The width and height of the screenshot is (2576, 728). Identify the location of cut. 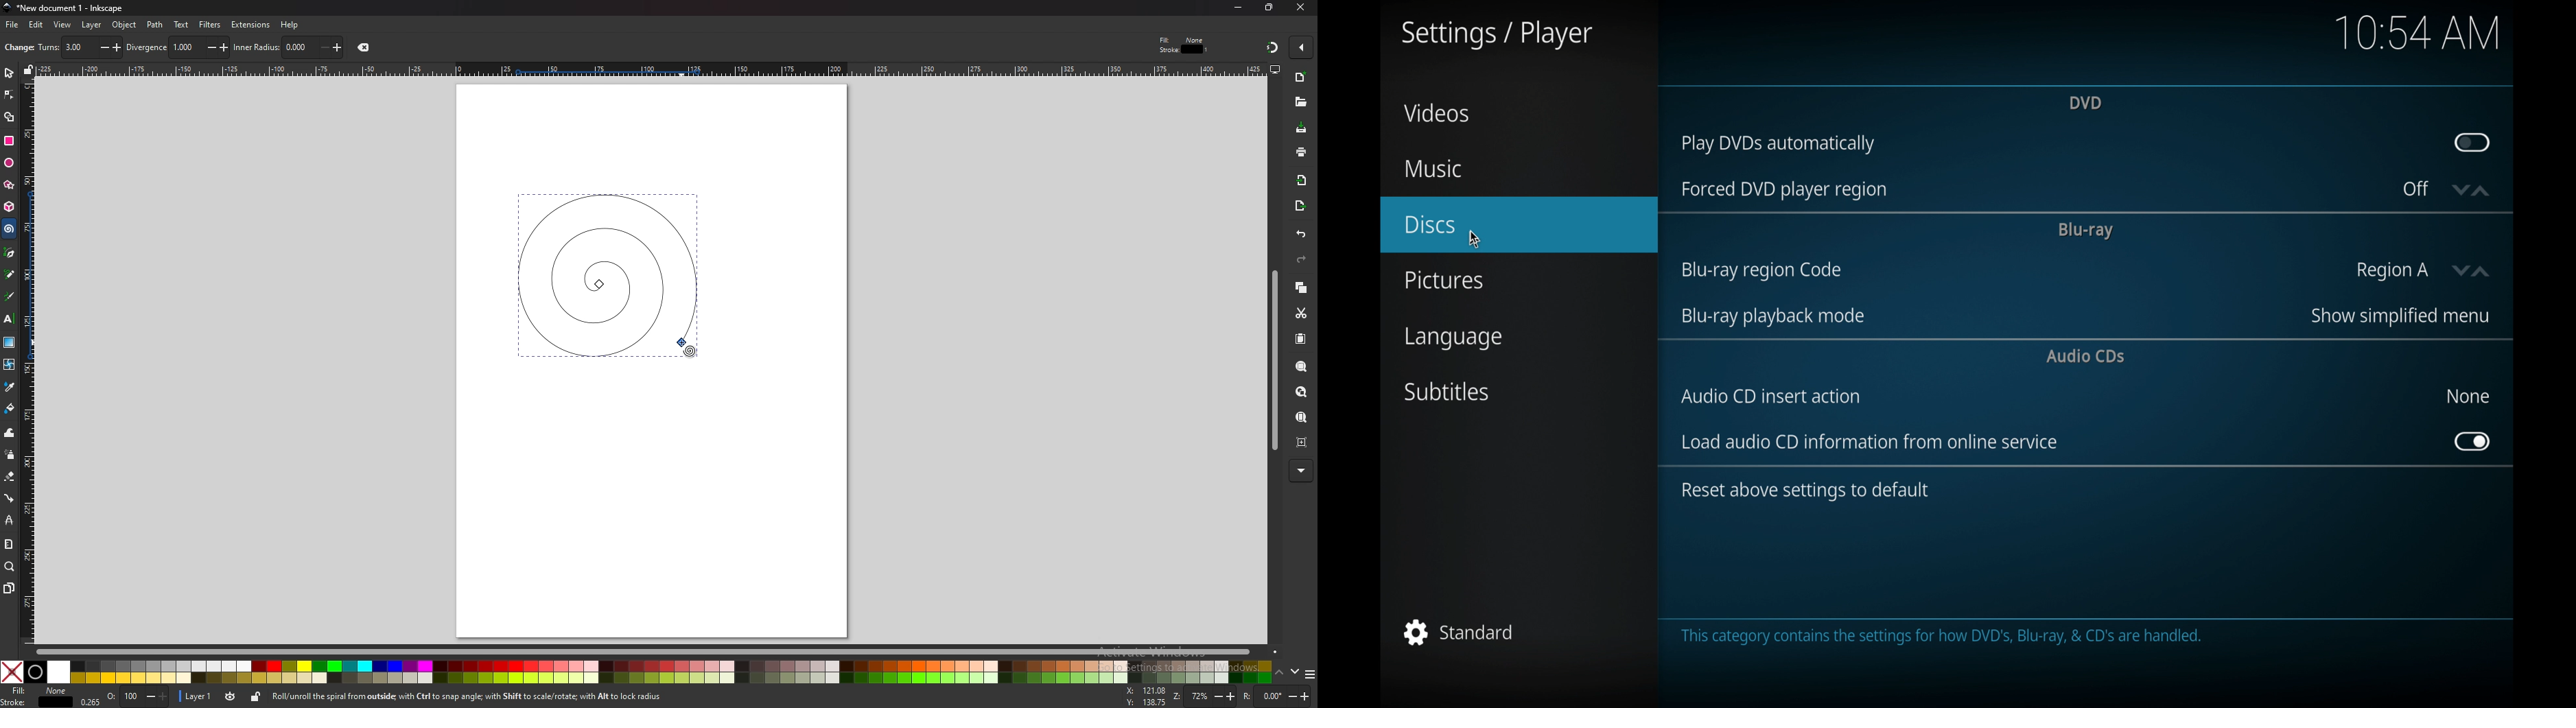
(1302, 314).